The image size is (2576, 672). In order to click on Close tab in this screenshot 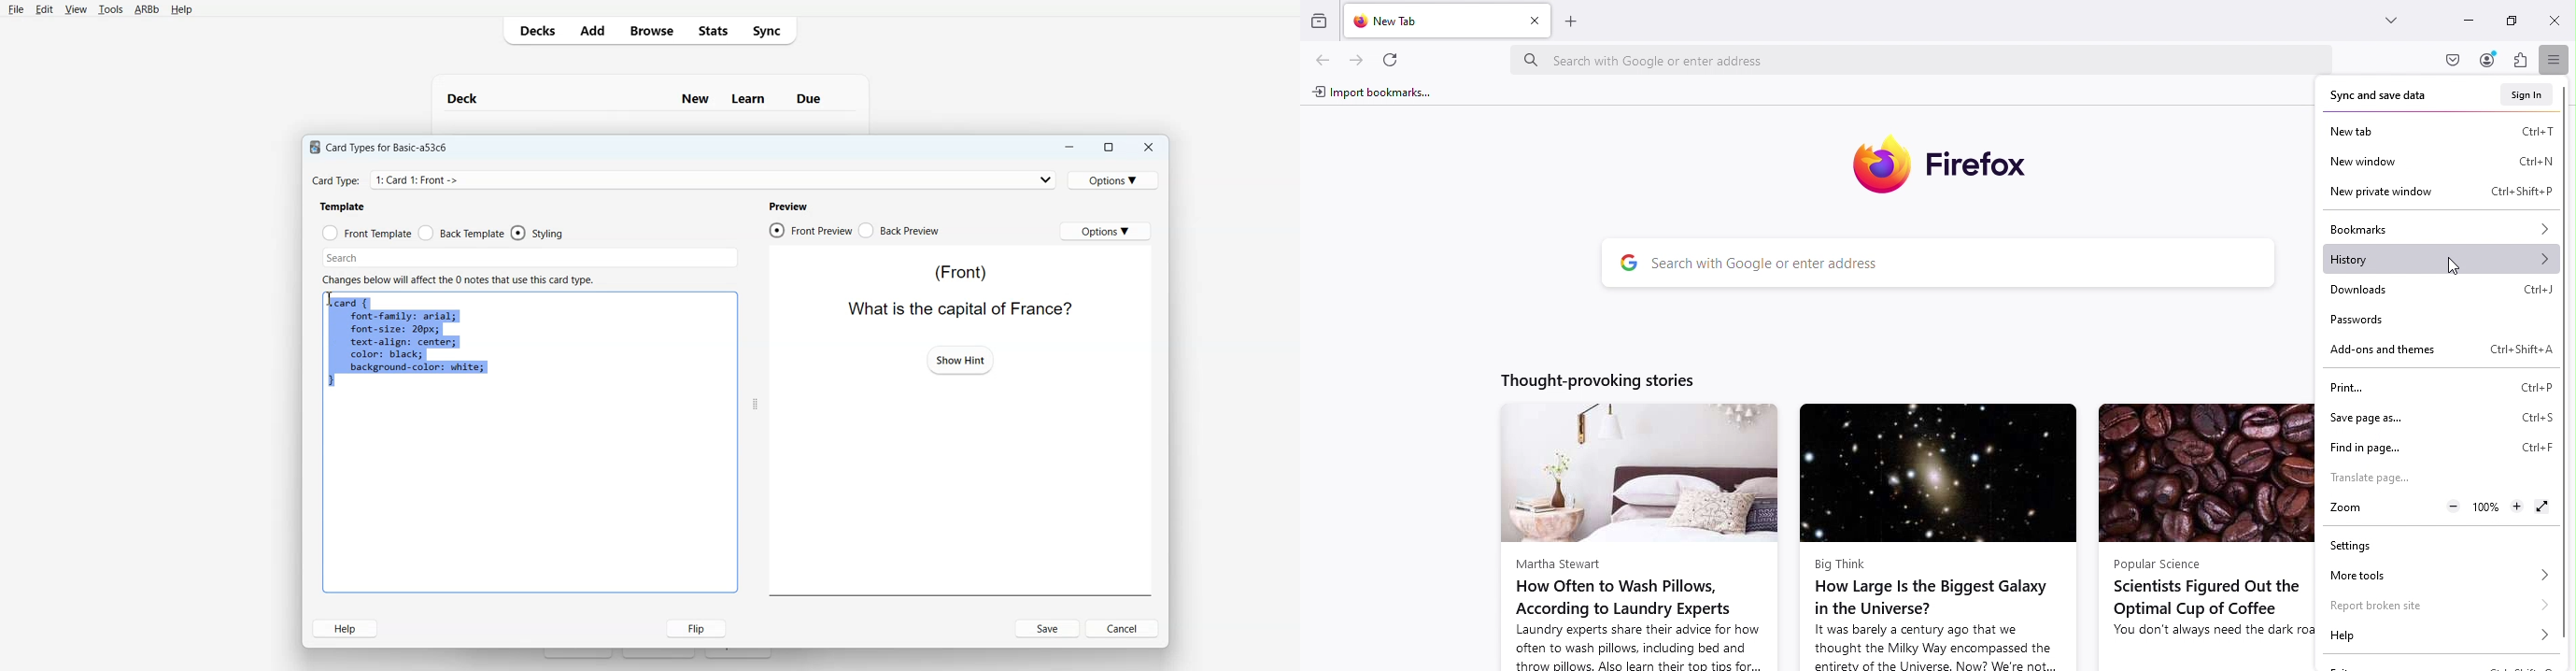, I will do `click(1533, 21)`.